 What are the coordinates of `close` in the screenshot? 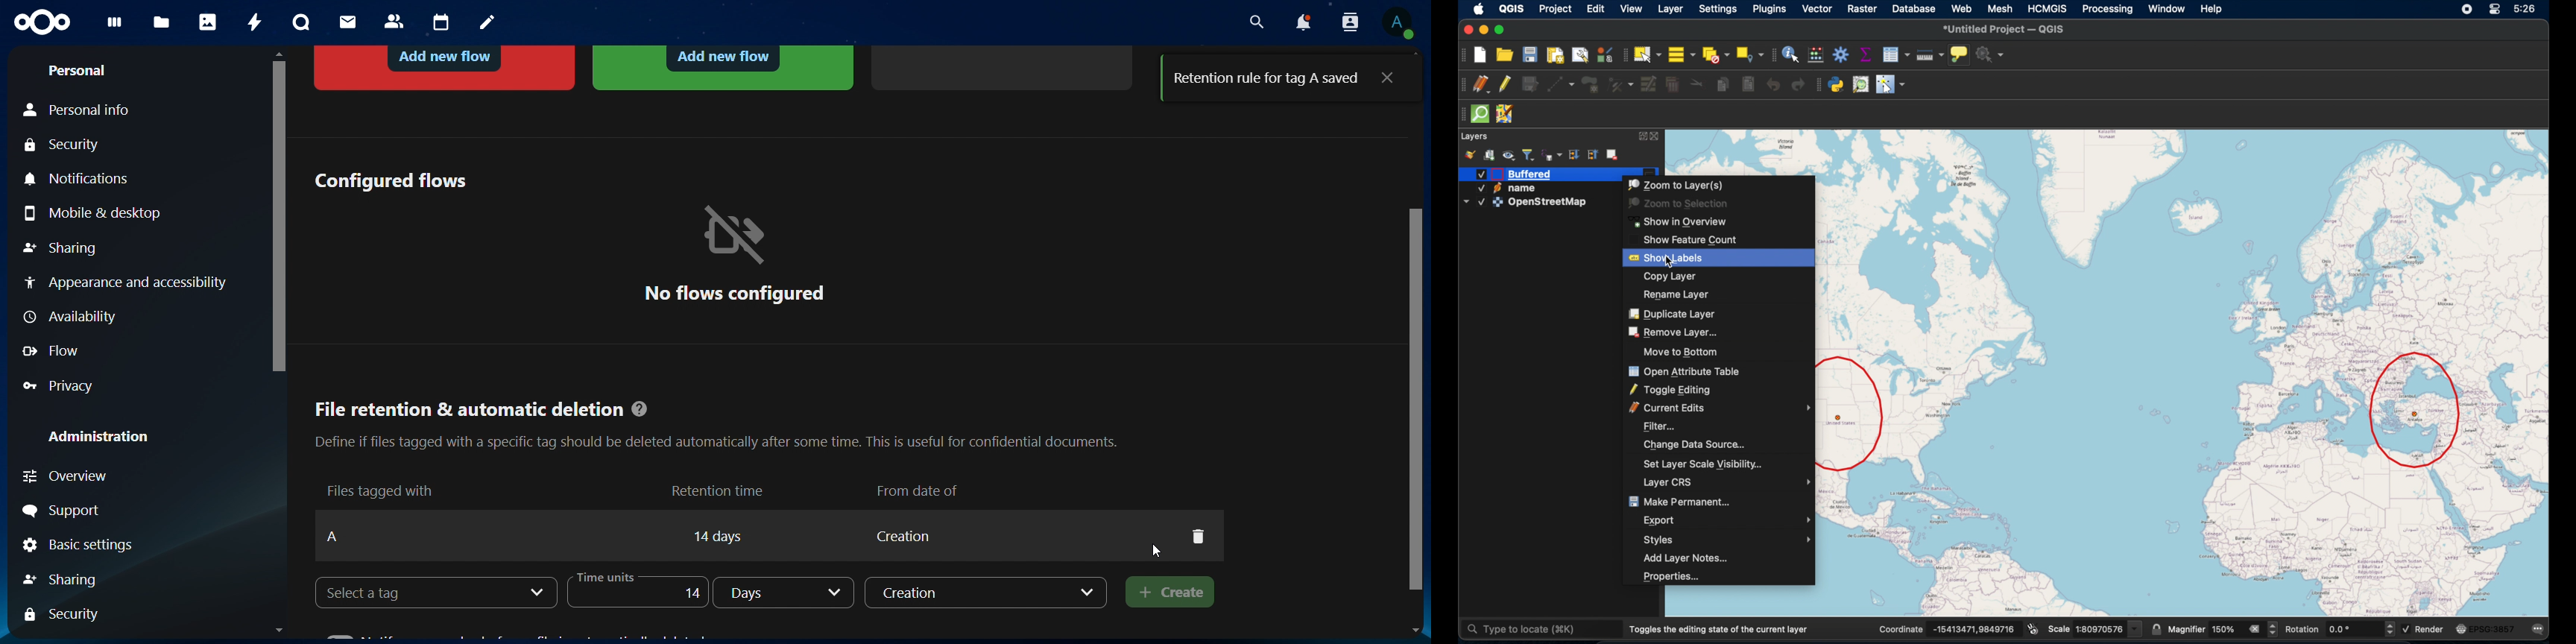 It's located at (1658, 136).